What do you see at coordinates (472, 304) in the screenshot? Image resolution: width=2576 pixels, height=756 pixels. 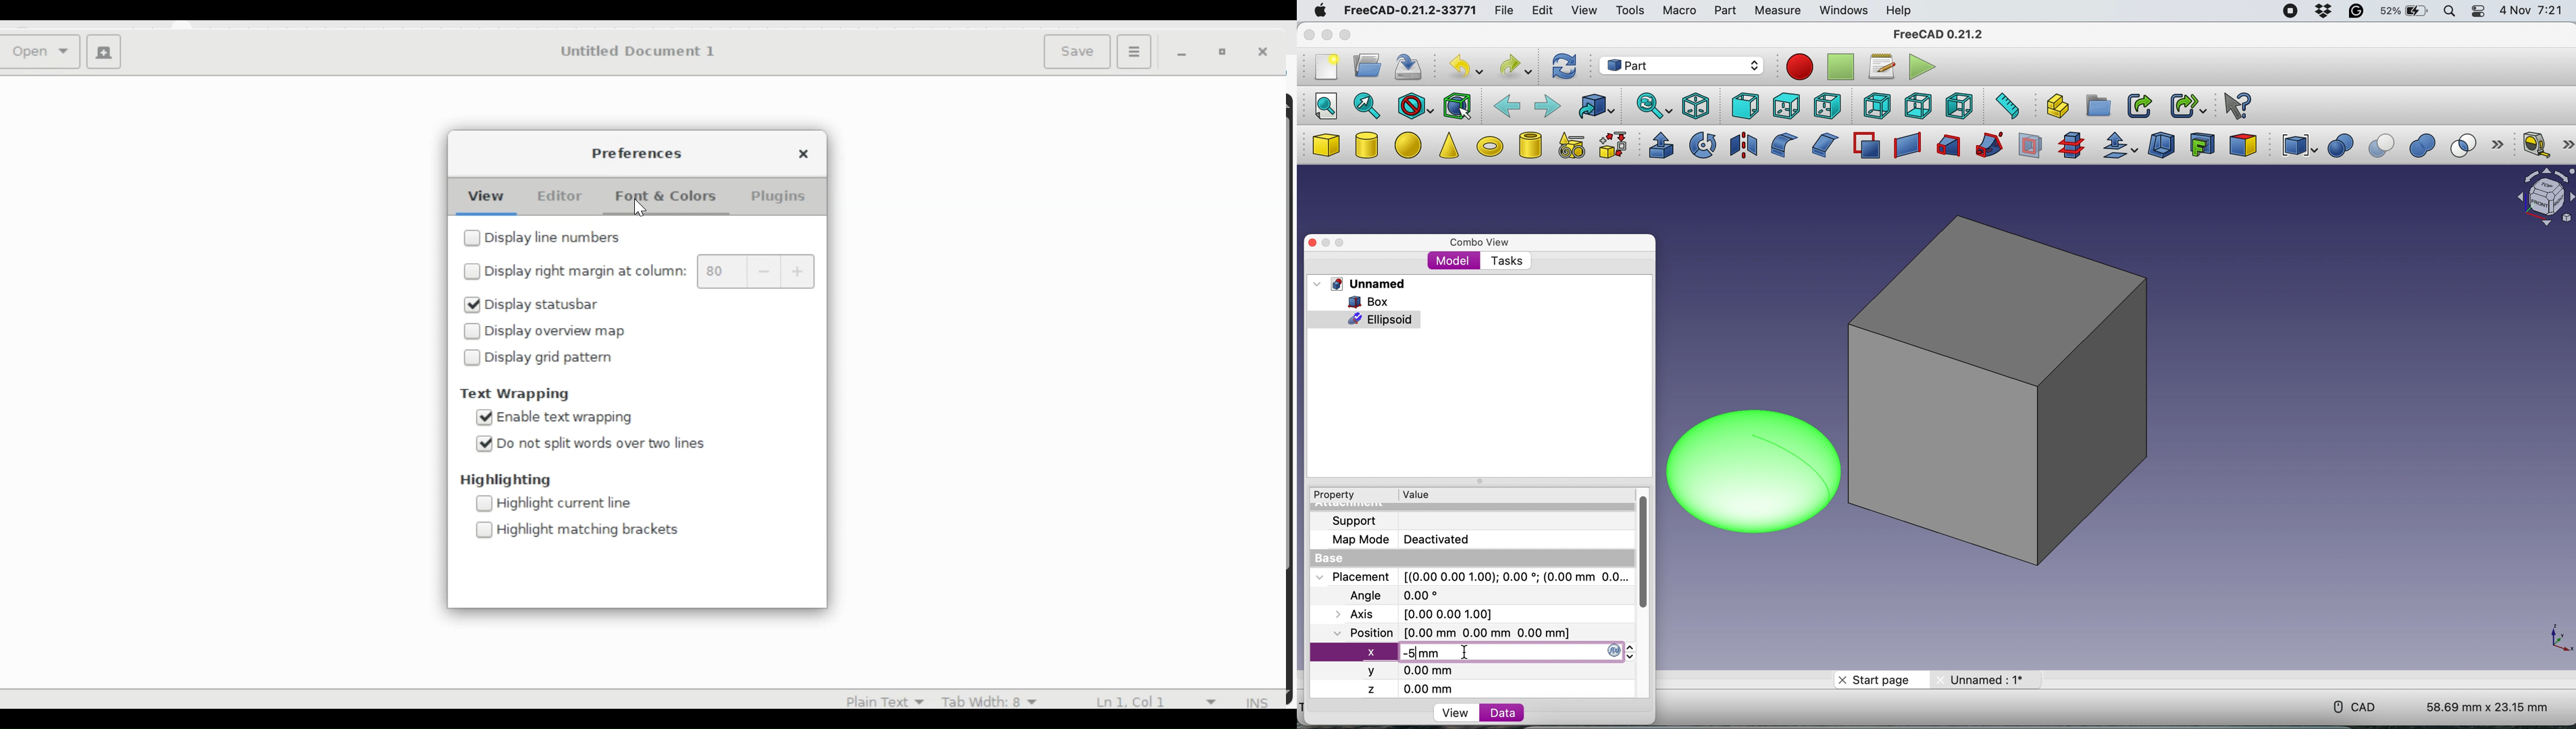 I see `checked checkbox` at bounding box center [472, 304].